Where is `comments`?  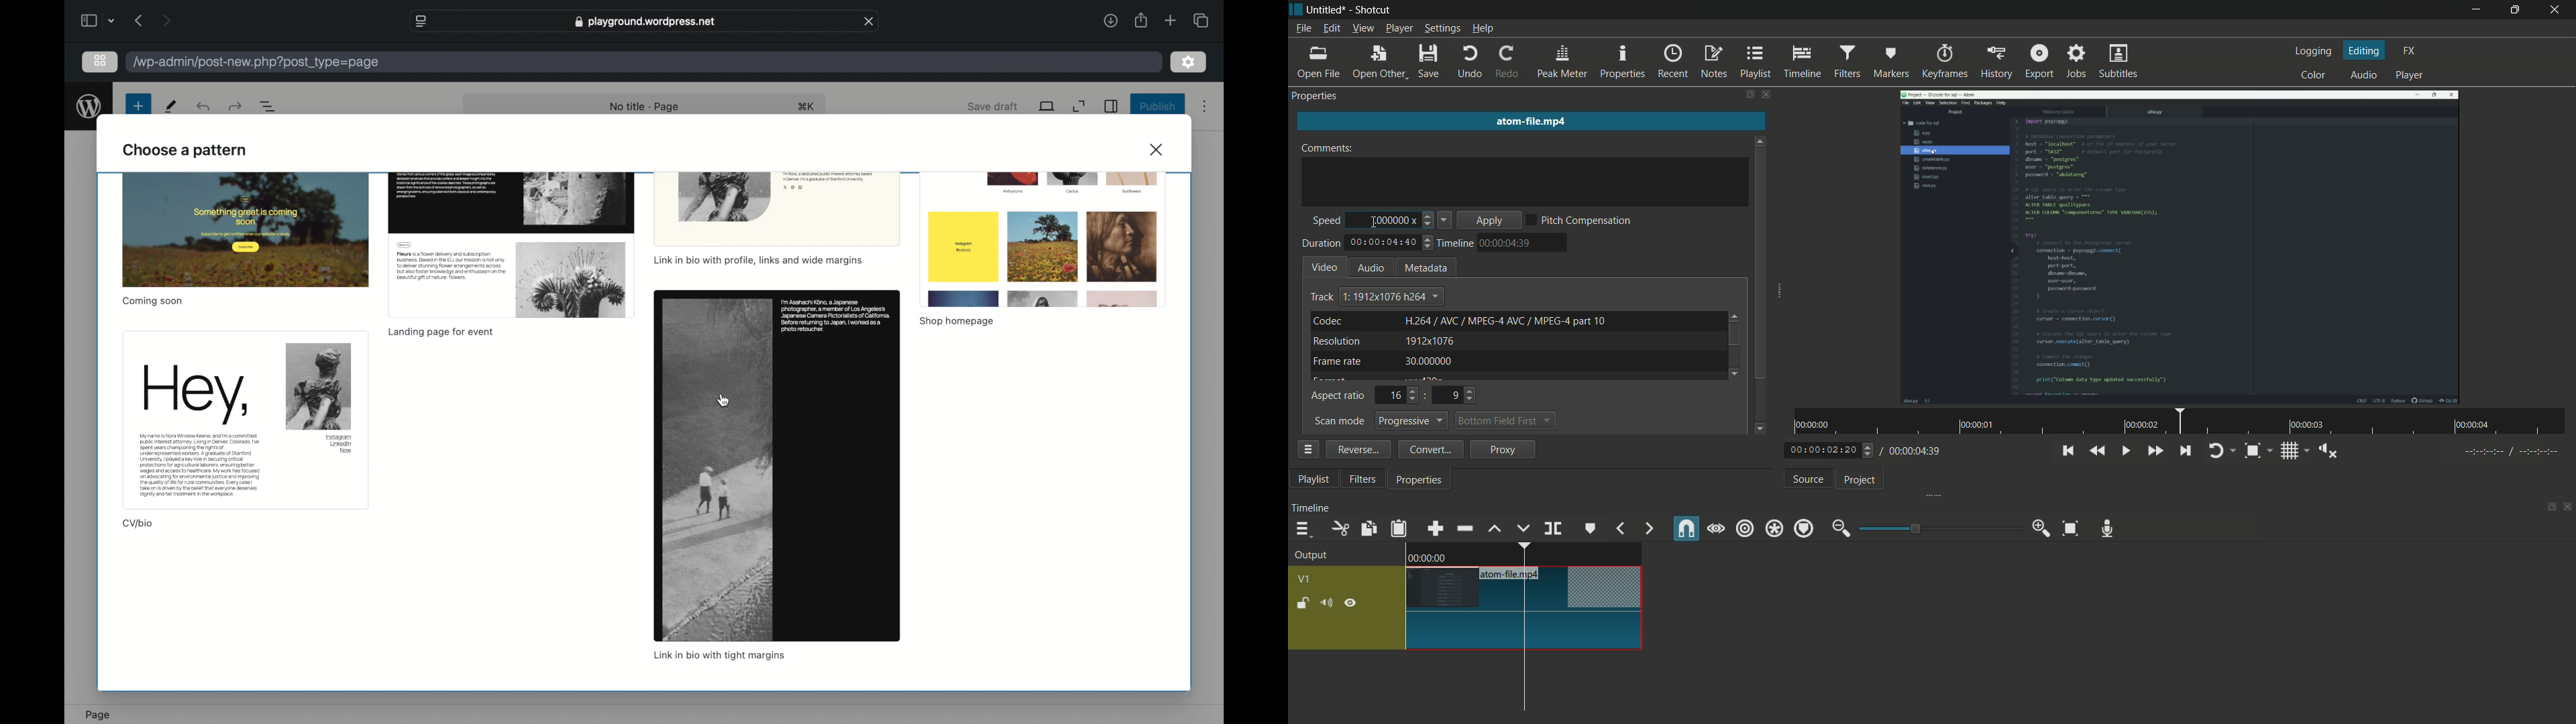 comments is located at coordinates (1327, 148).